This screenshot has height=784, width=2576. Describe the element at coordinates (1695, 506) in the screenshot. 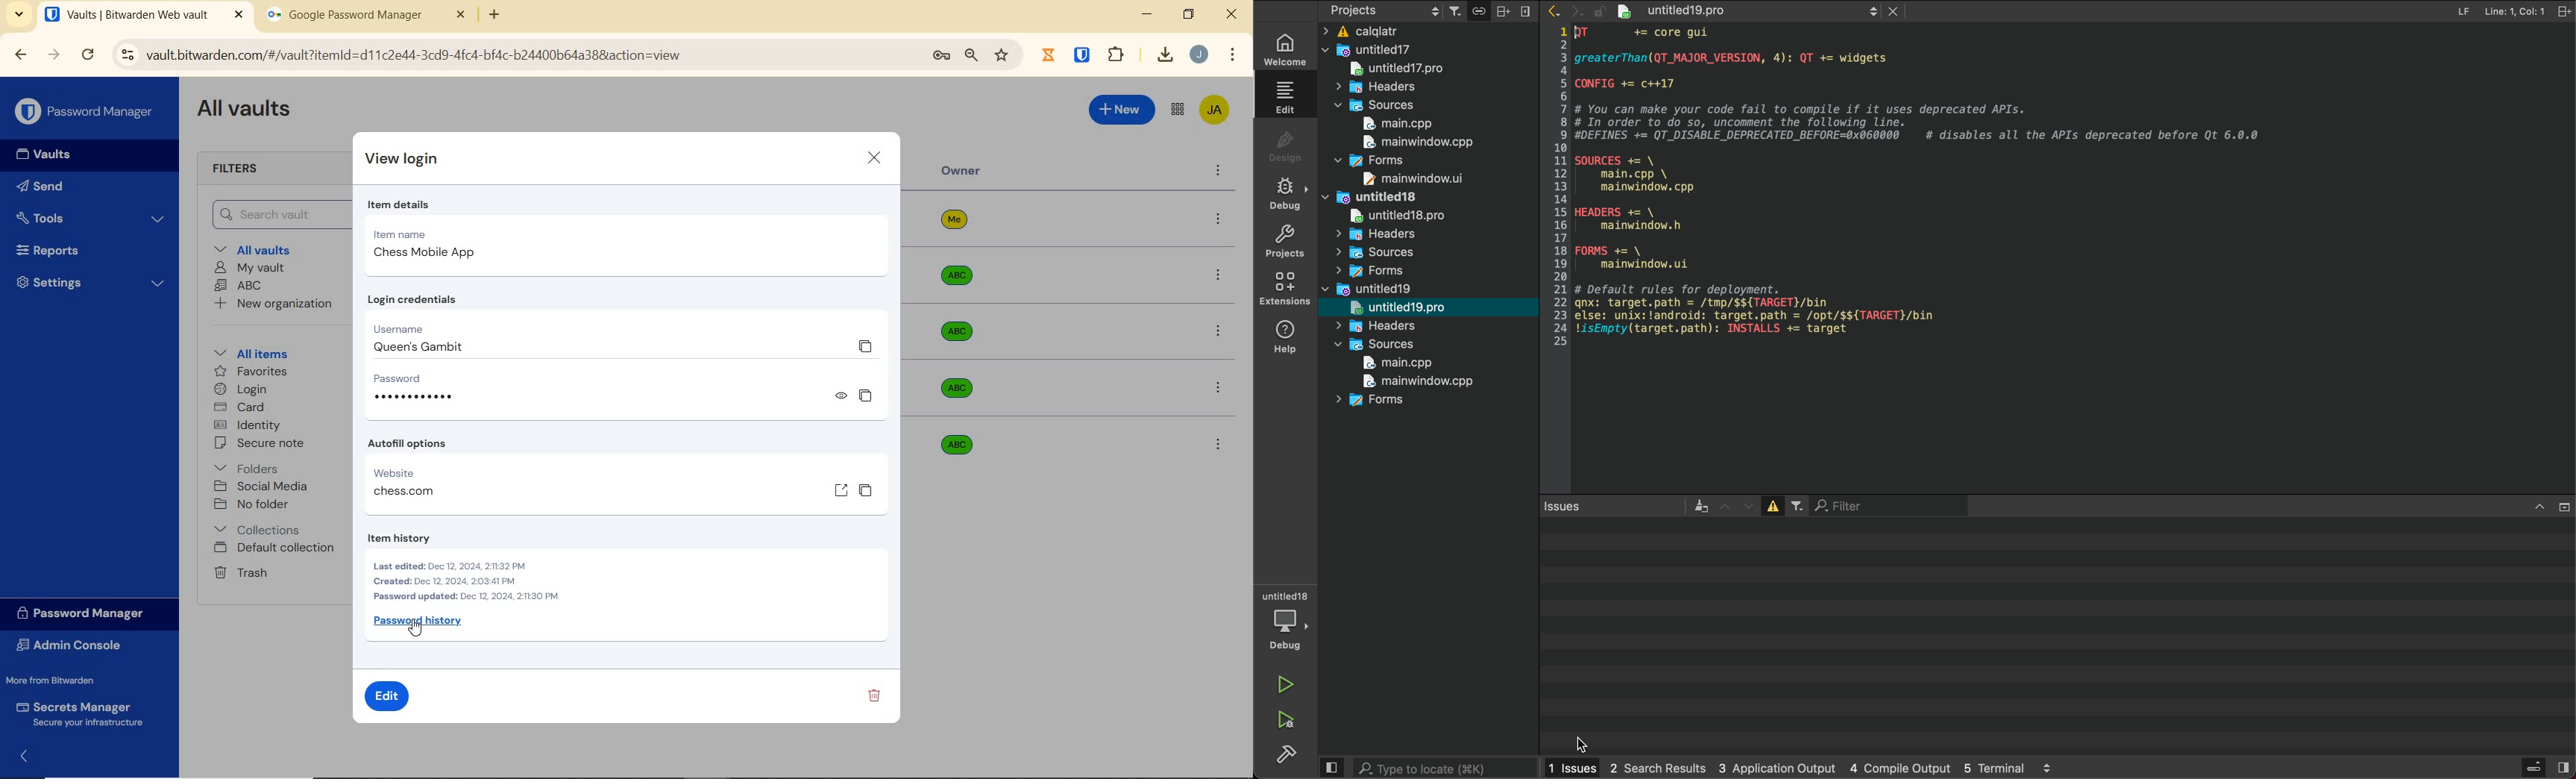

I see `an` at that location.